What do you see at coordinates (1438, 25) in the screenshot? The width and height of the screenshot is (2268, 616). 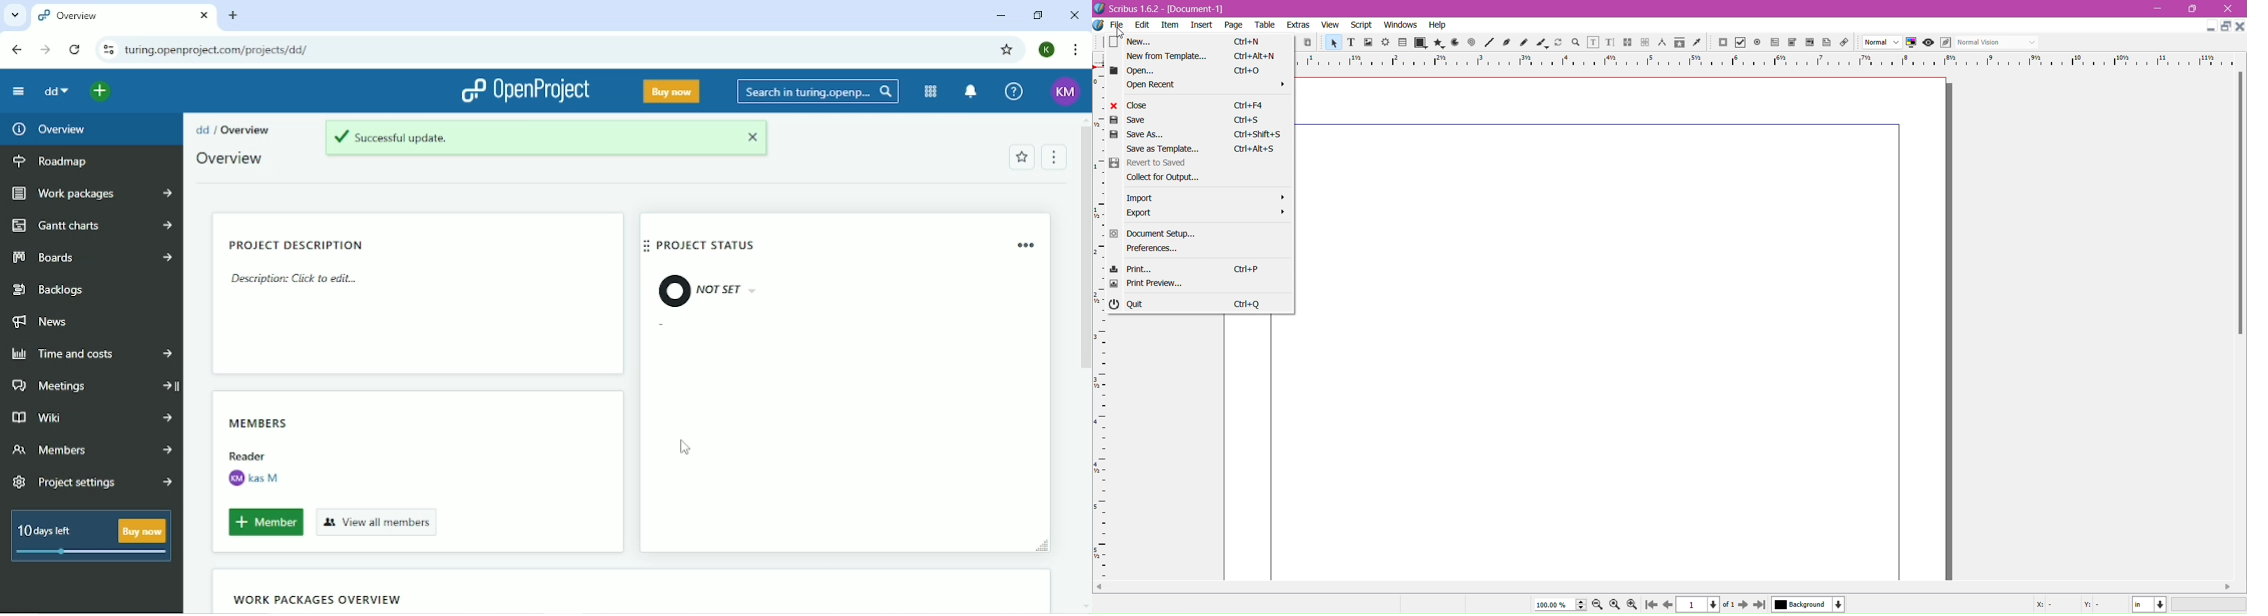 I see `Help` at bounding box center [1438, 25].